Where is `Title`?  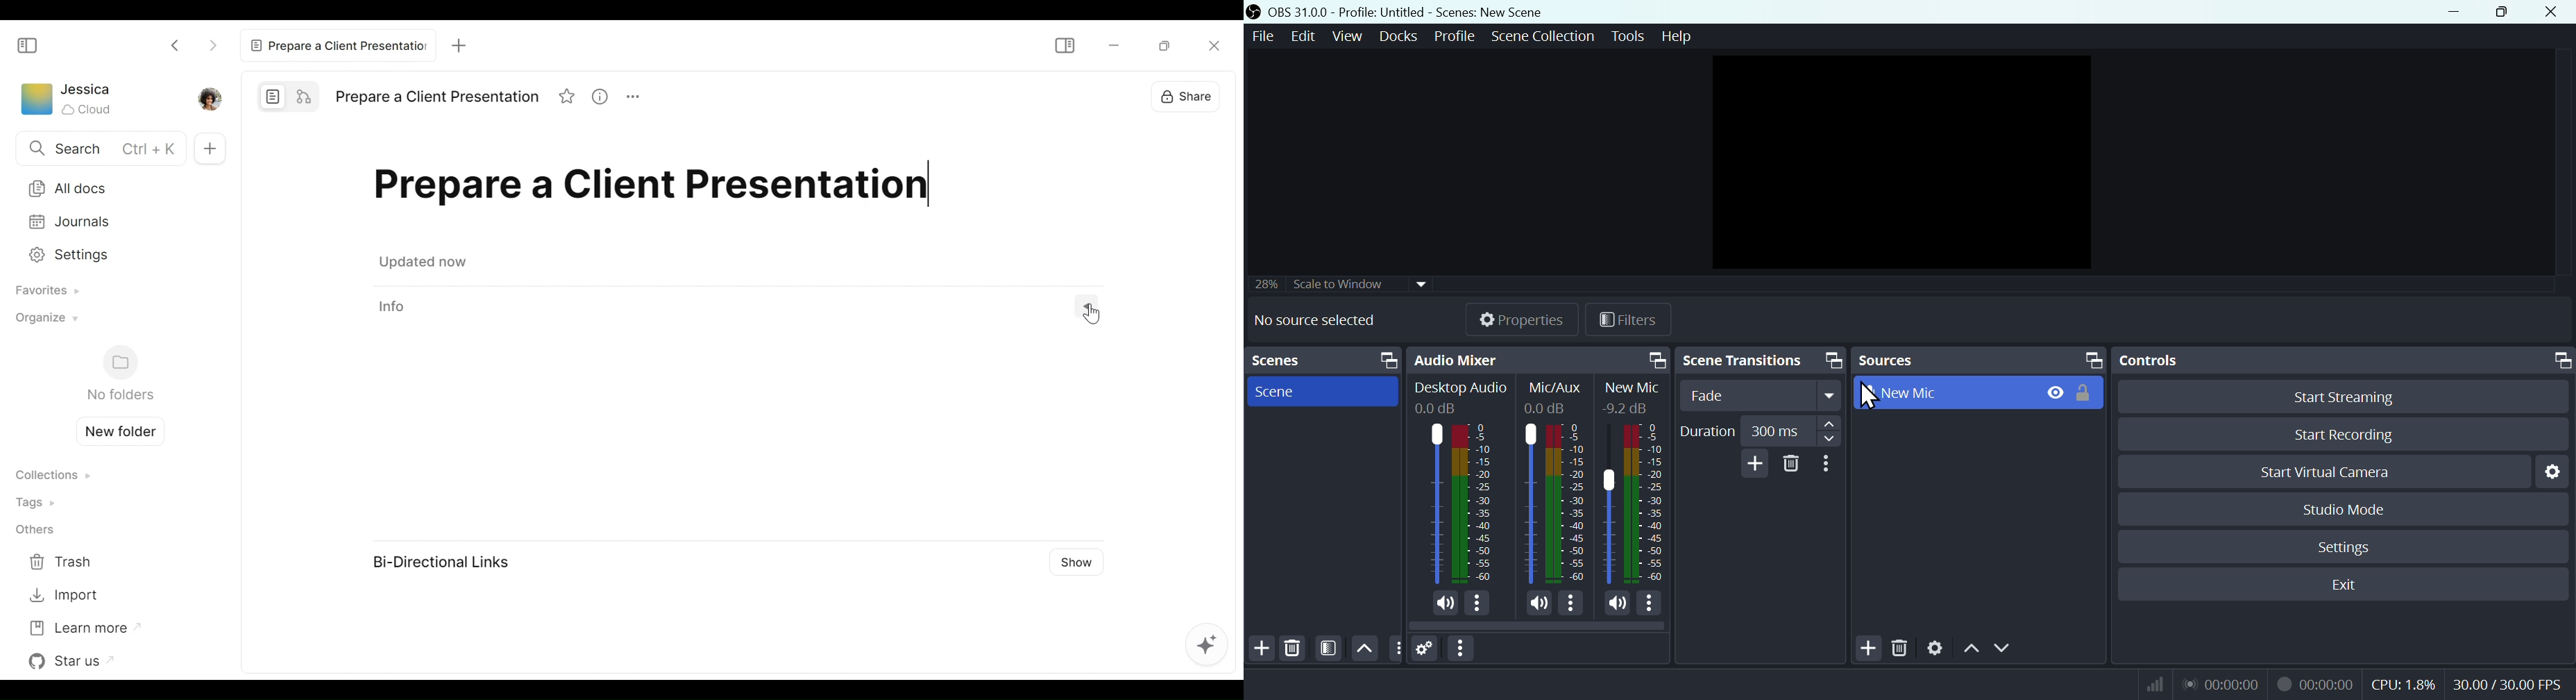 Title is located at coordinates (657, 189).